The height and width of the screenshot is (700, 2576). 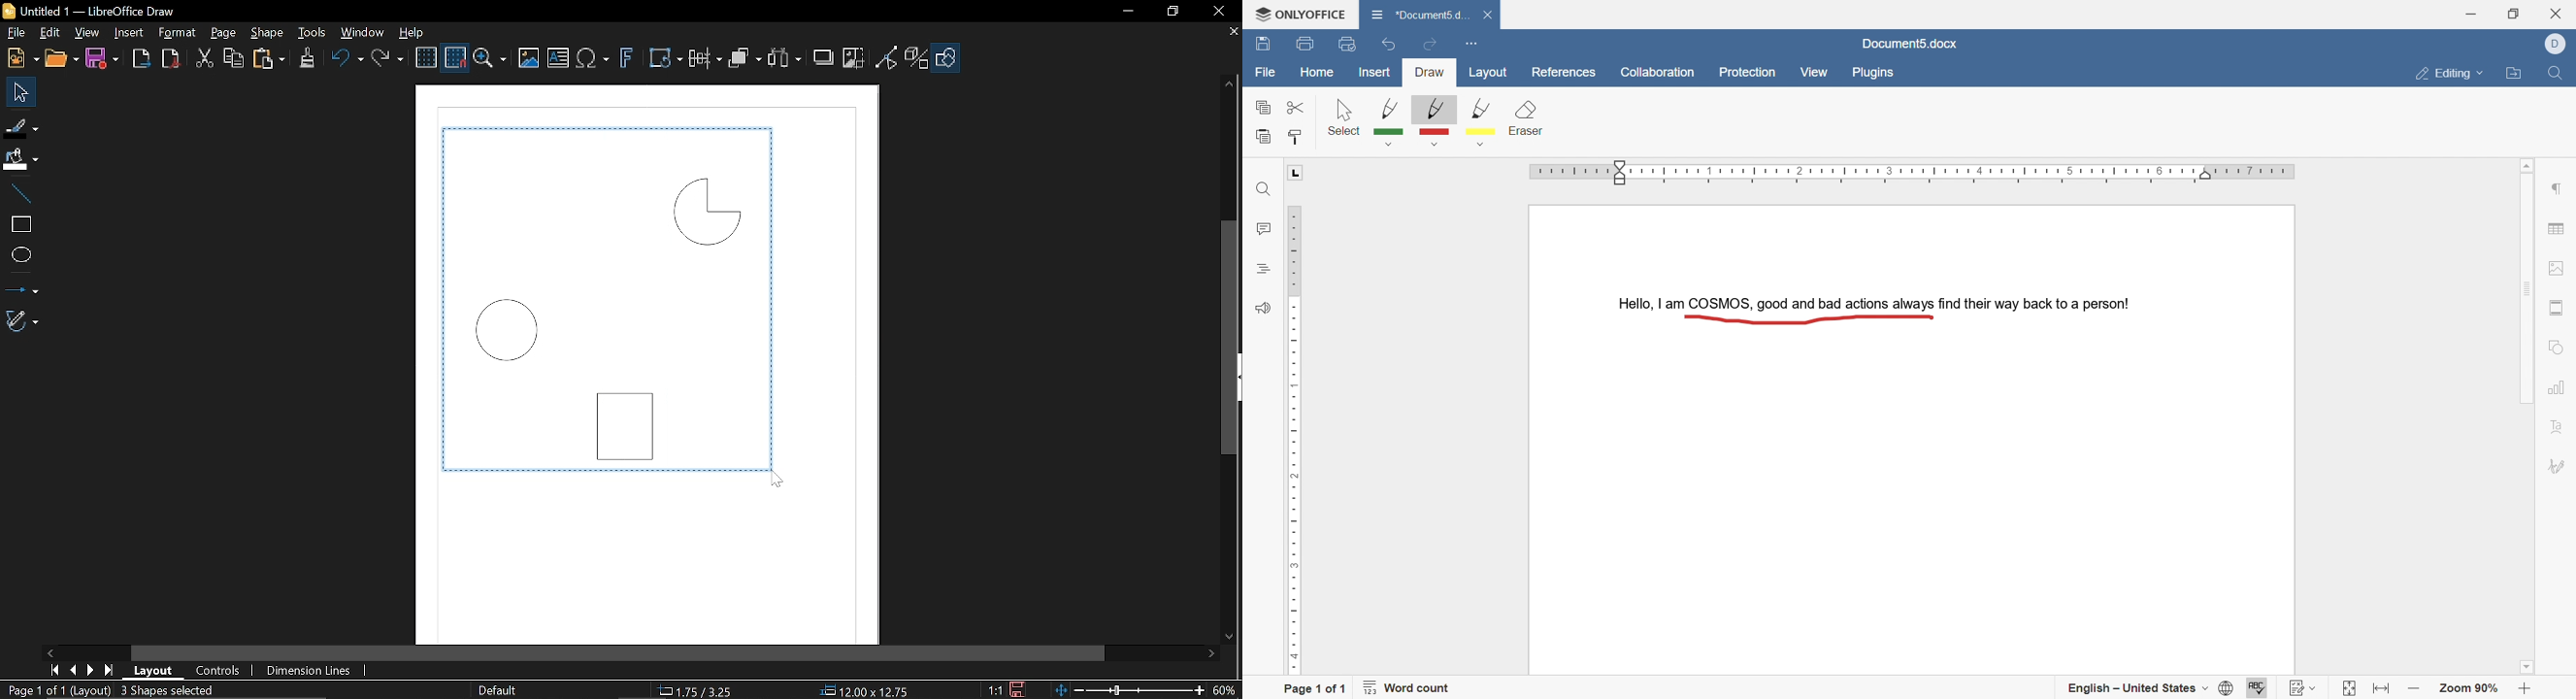 I want to click on comments, so click(x=1262, y=229).